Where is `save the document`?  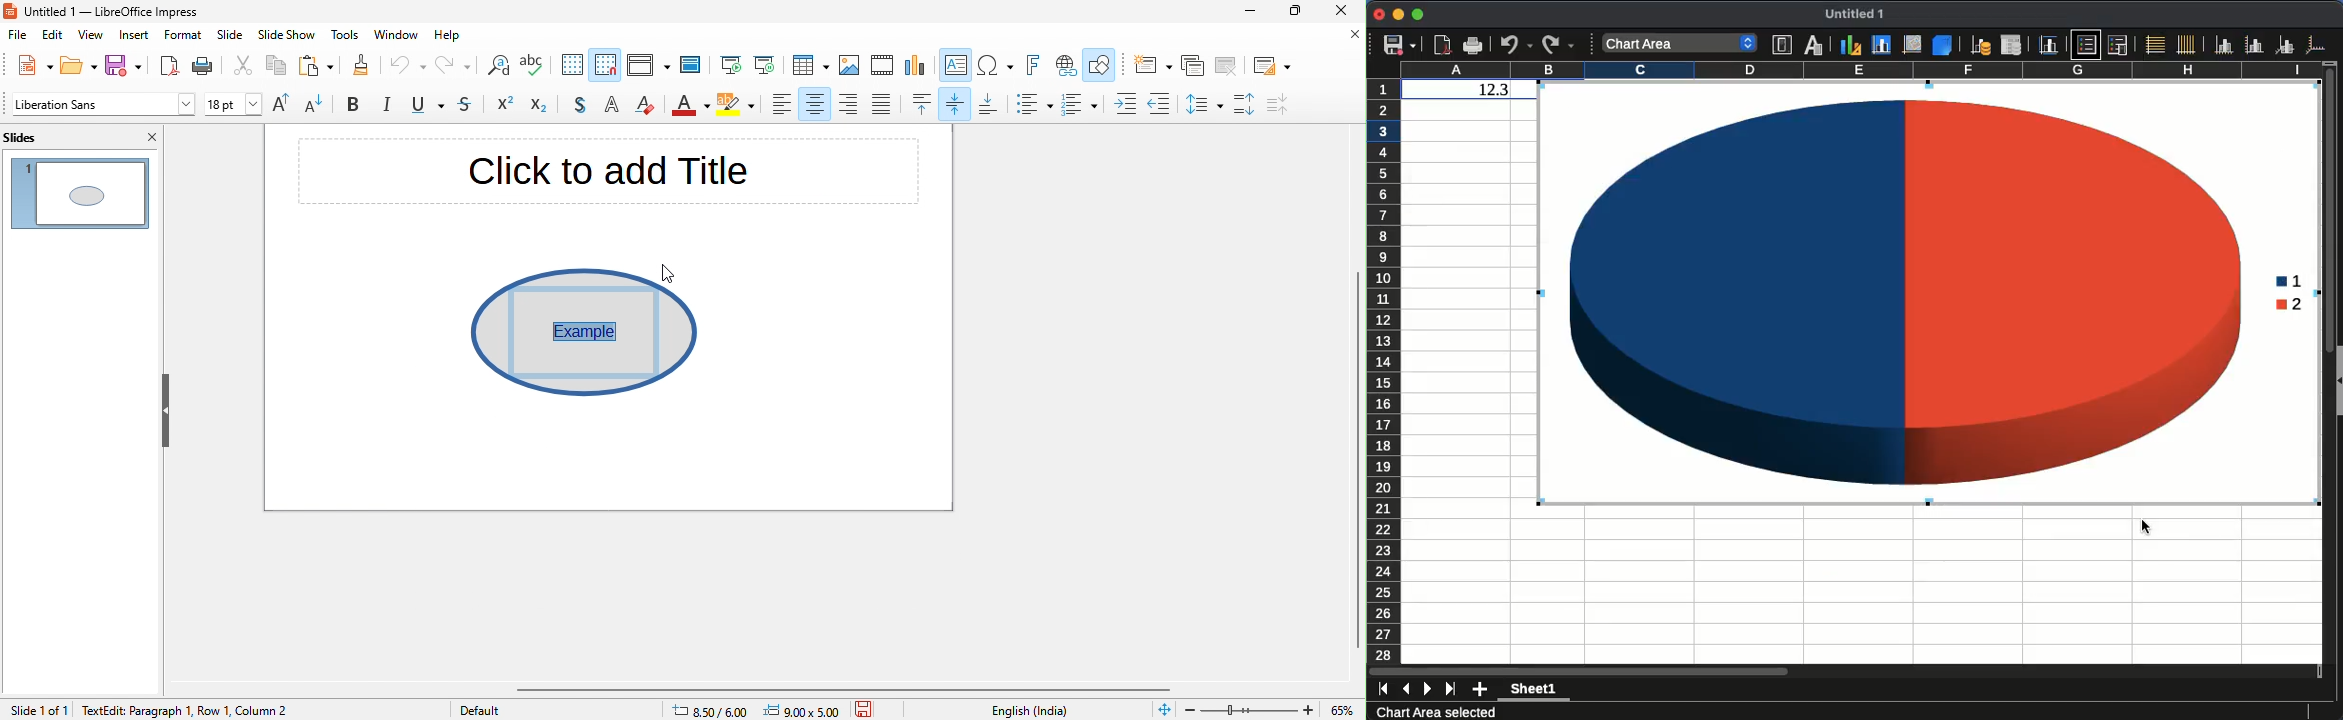 save the document is located at coordinates (870, 708).